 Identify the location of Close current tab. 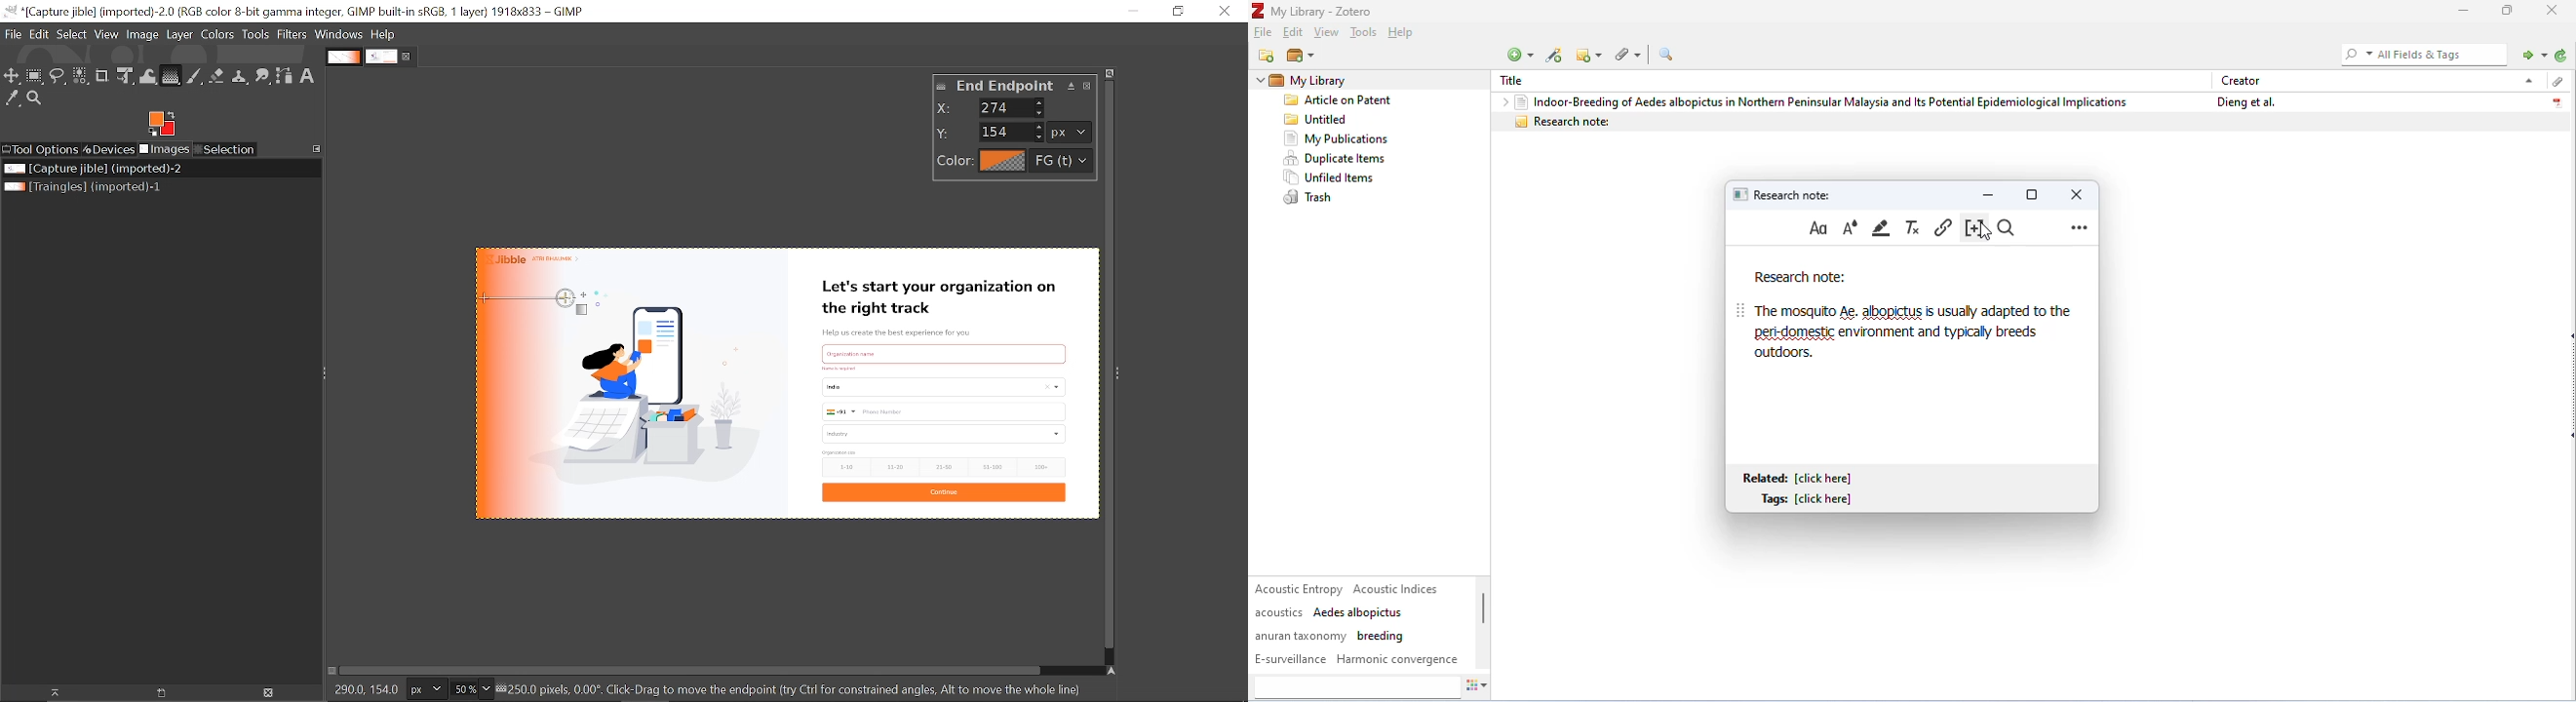
(408, 55).